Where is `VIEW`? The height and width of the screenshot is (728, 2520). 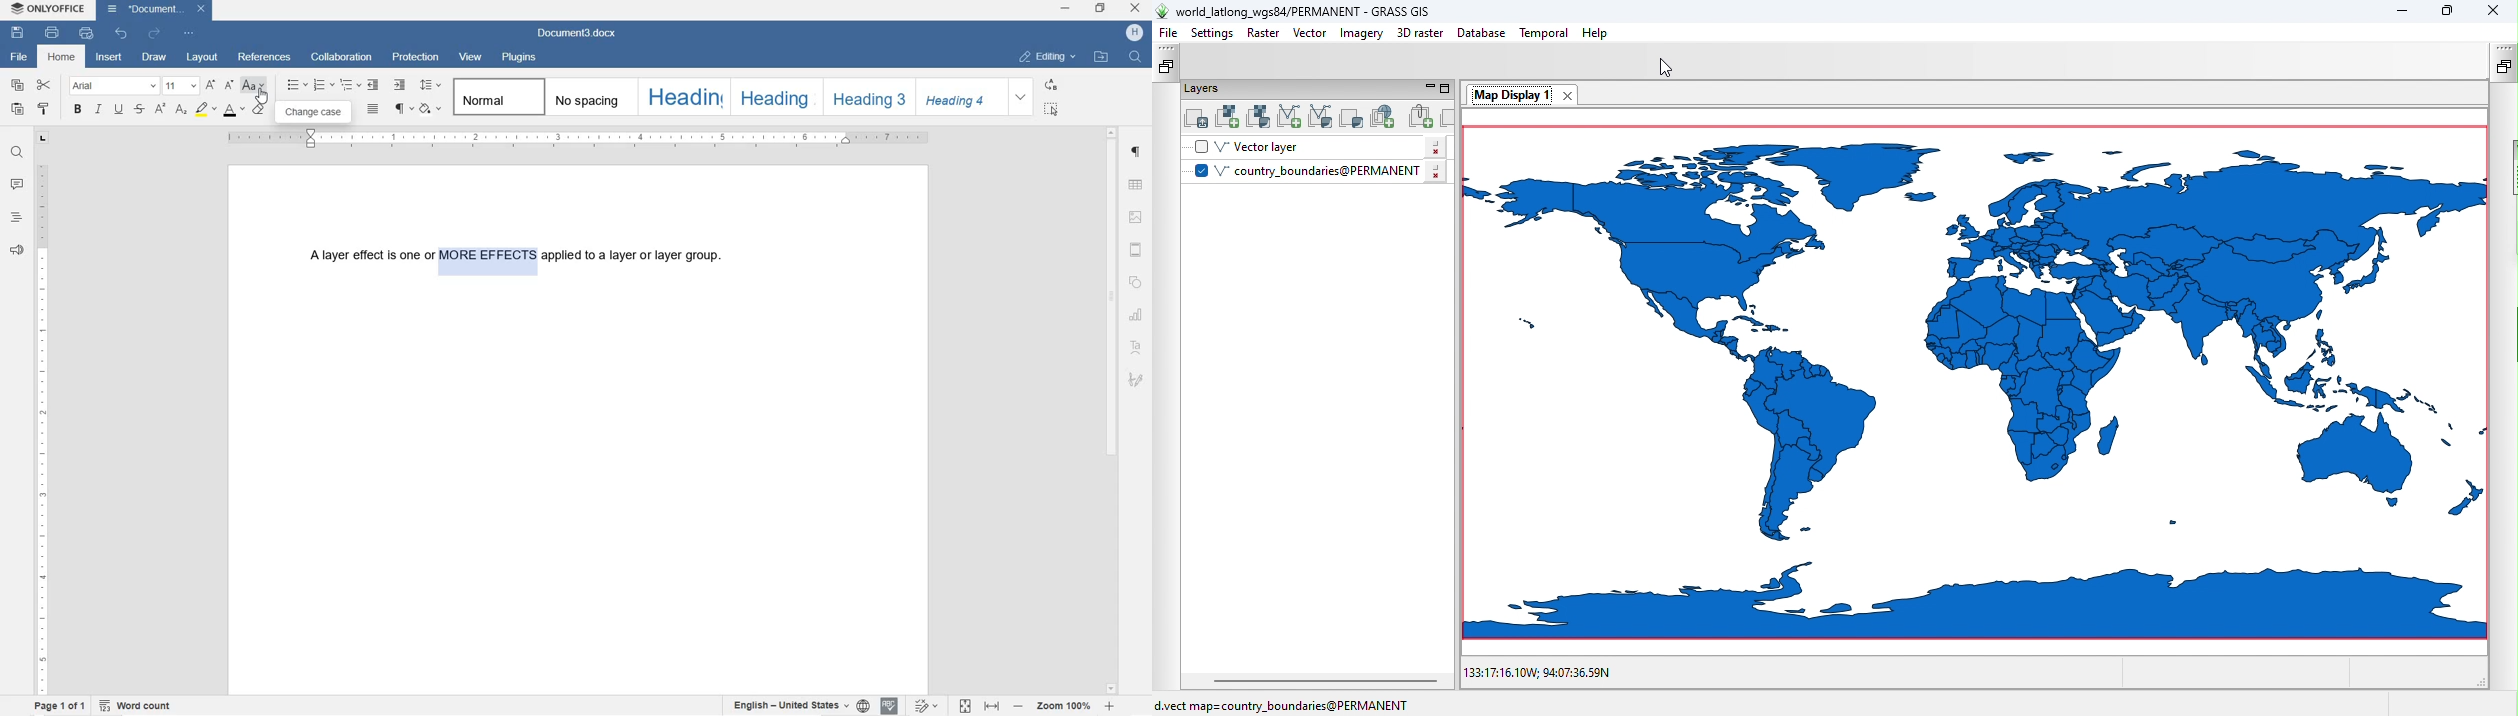 VIEW is located at coordinates (470, 58).